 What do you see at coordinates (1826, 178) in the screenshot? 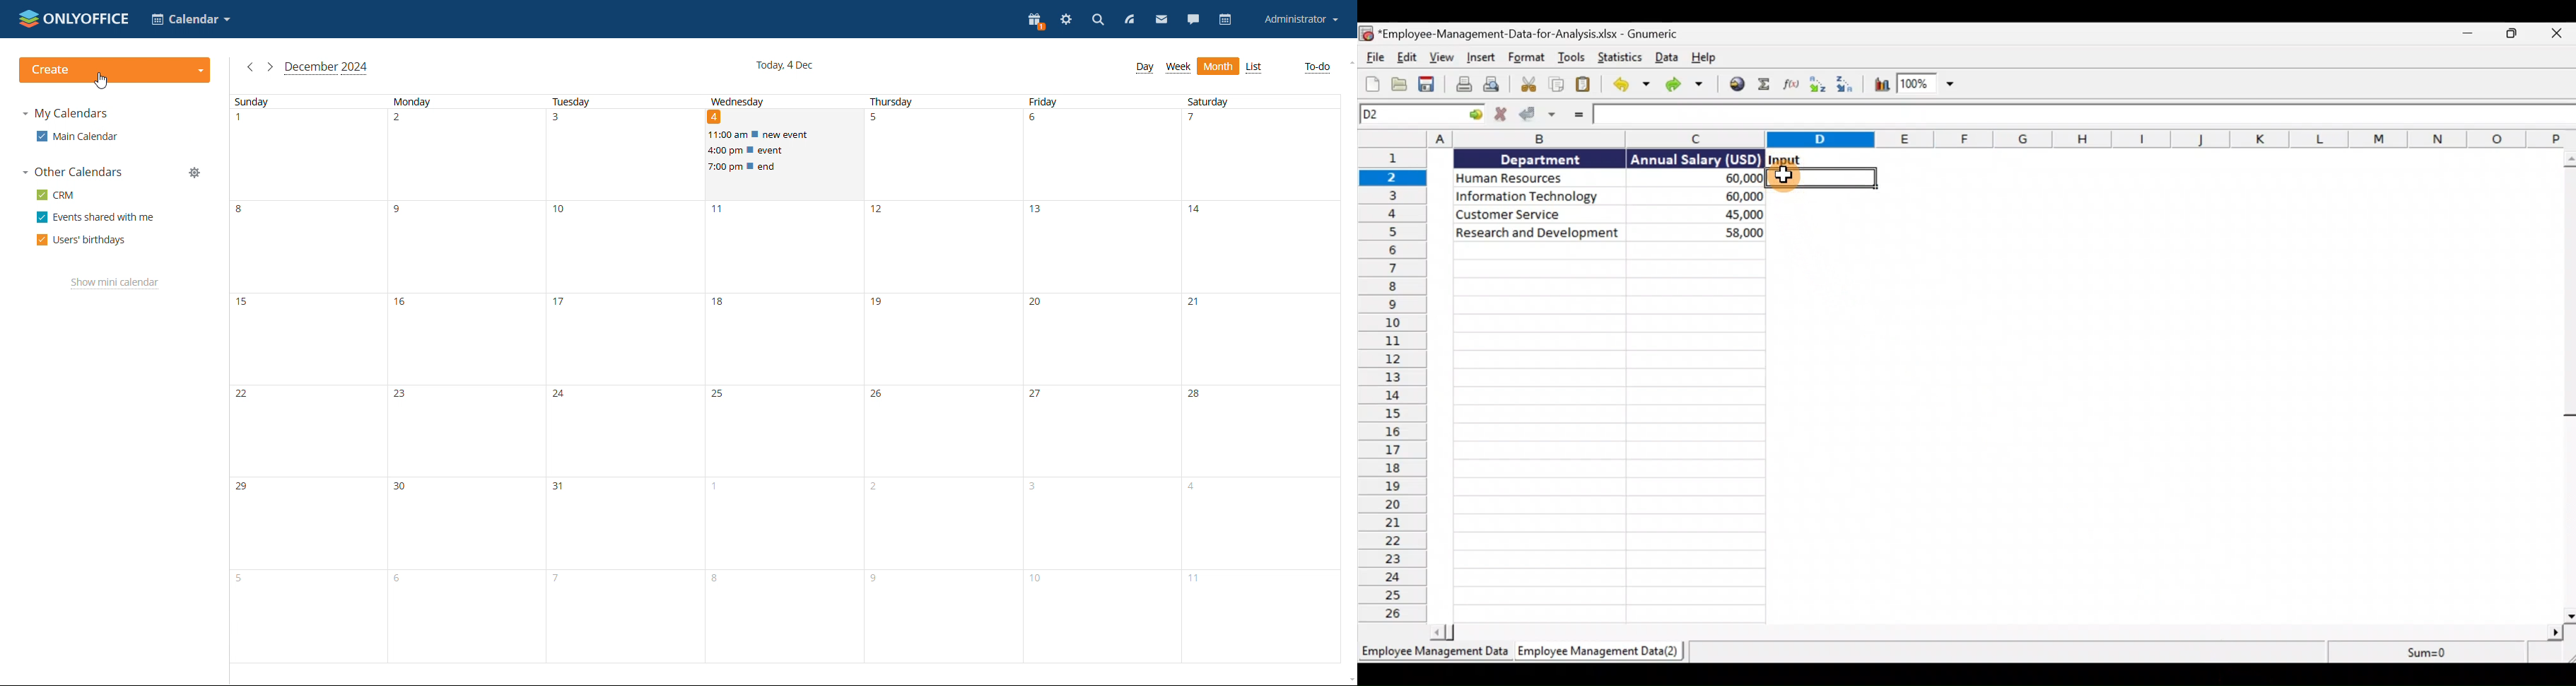
I see `selected cell` at bounding box center [1826, 178].